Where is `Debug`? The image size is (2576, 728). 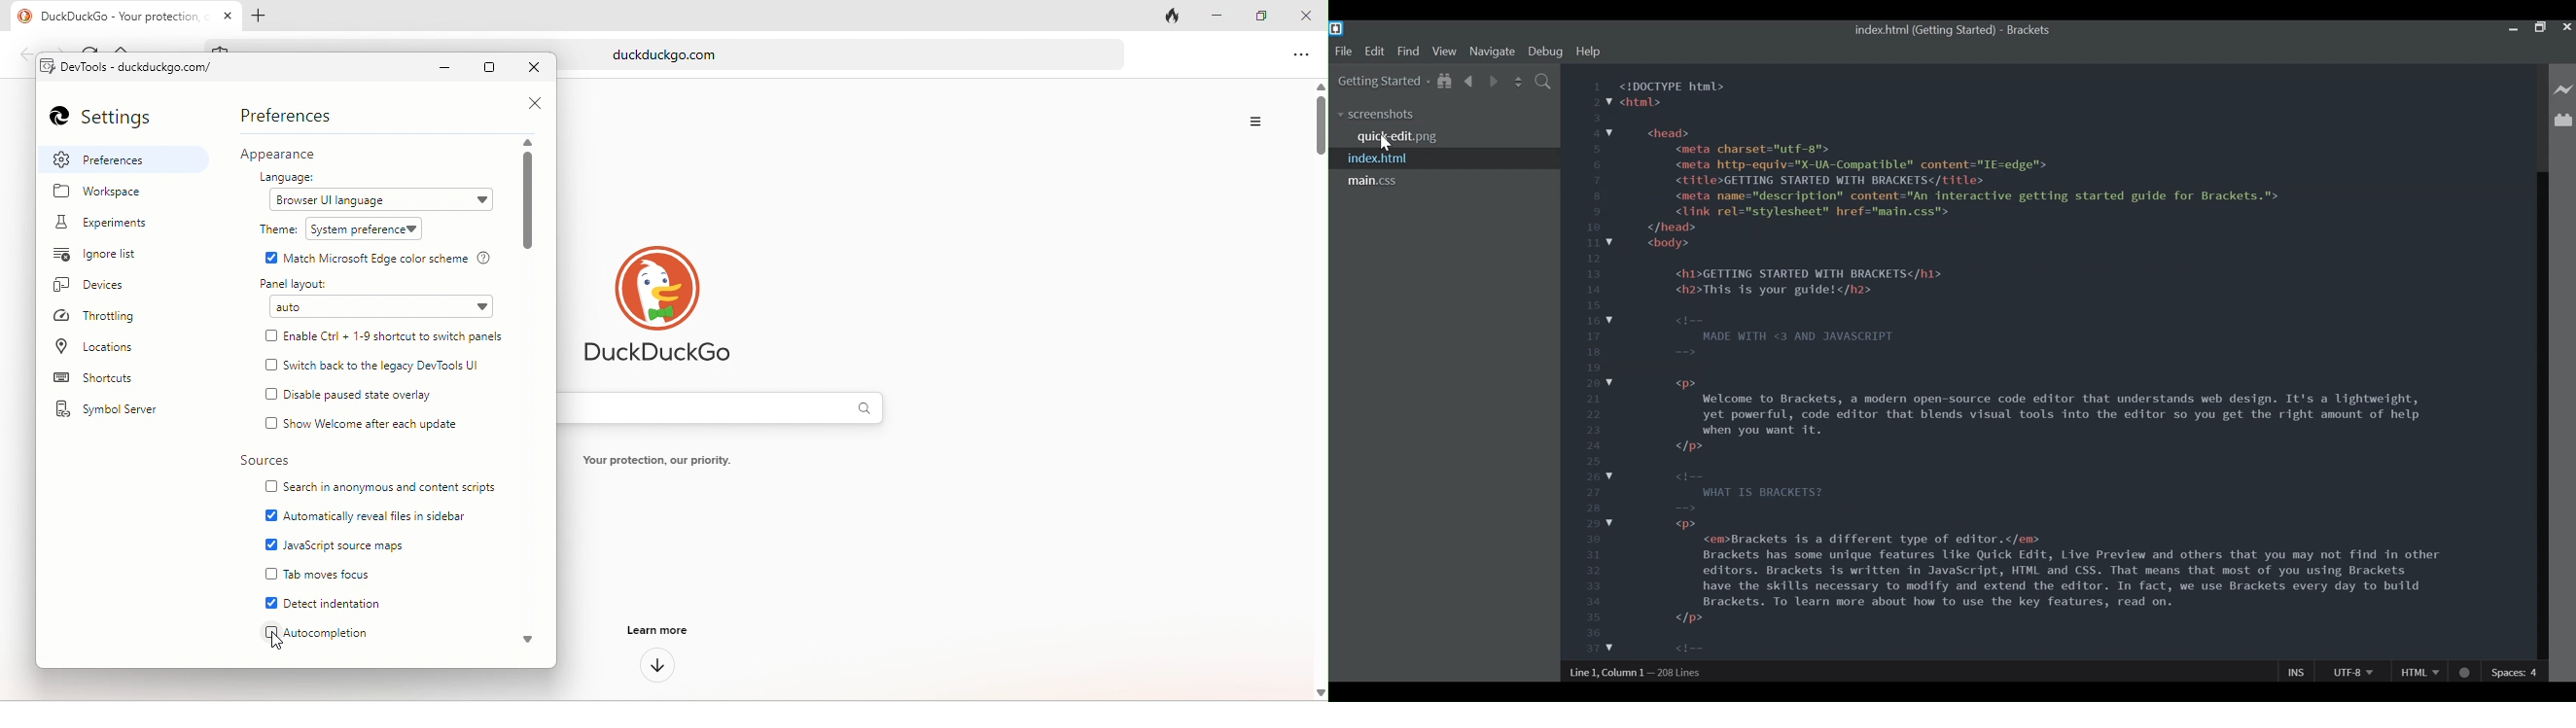
Debug is located at coordinates (1545, 51).